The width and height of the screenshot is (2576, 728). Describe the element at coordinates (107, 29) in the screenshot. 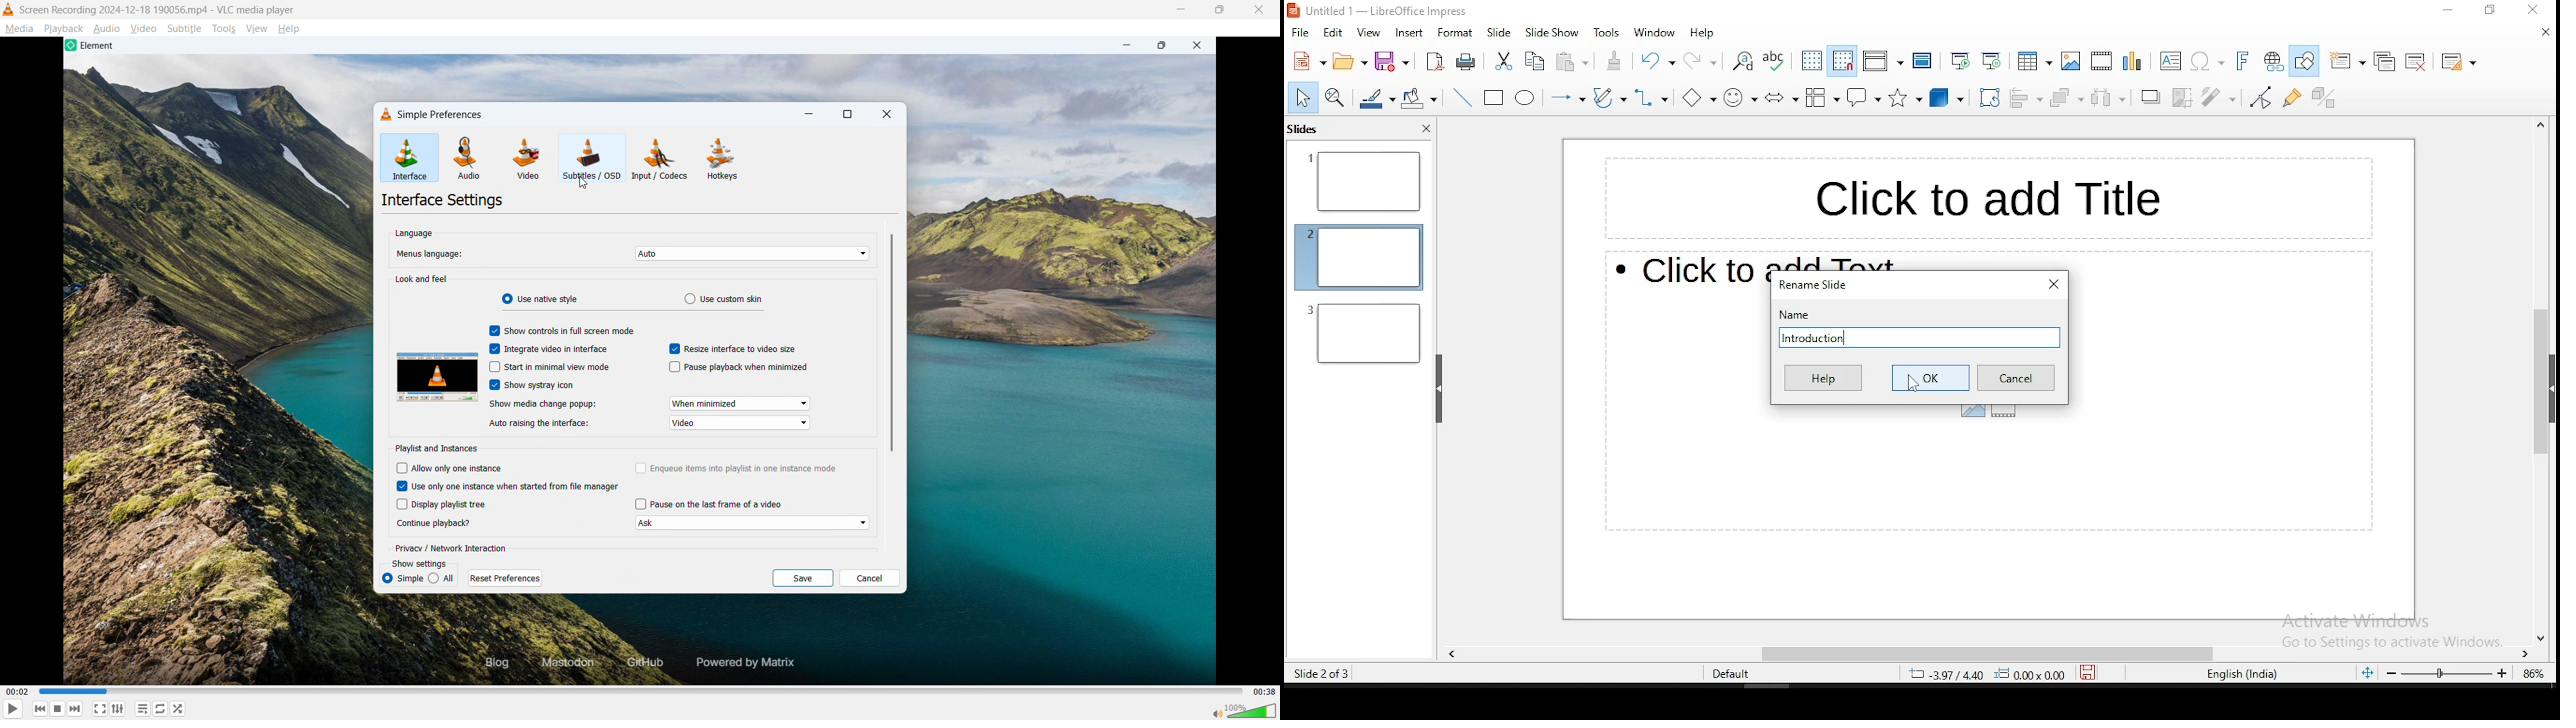

I see `Audio ` at that location.